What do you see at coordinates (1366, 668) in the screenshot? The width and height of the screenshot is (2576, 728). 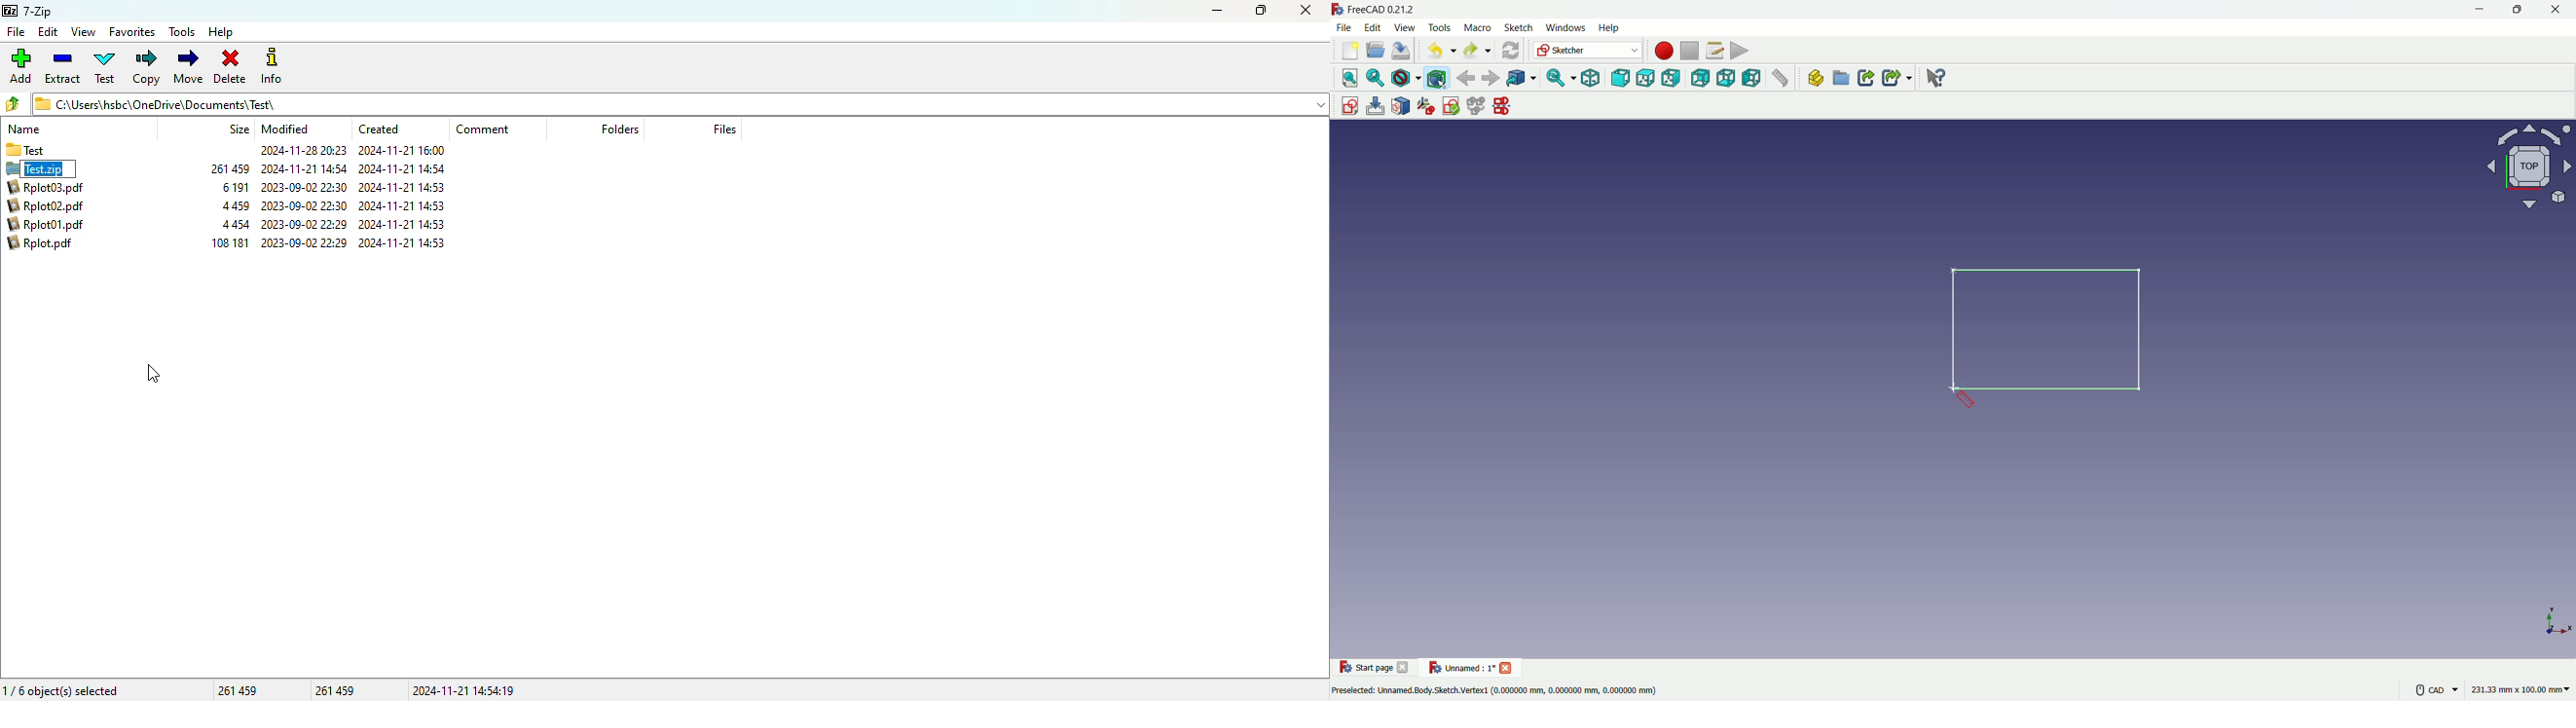 I see `start page` at bounding box center [1366, 668].